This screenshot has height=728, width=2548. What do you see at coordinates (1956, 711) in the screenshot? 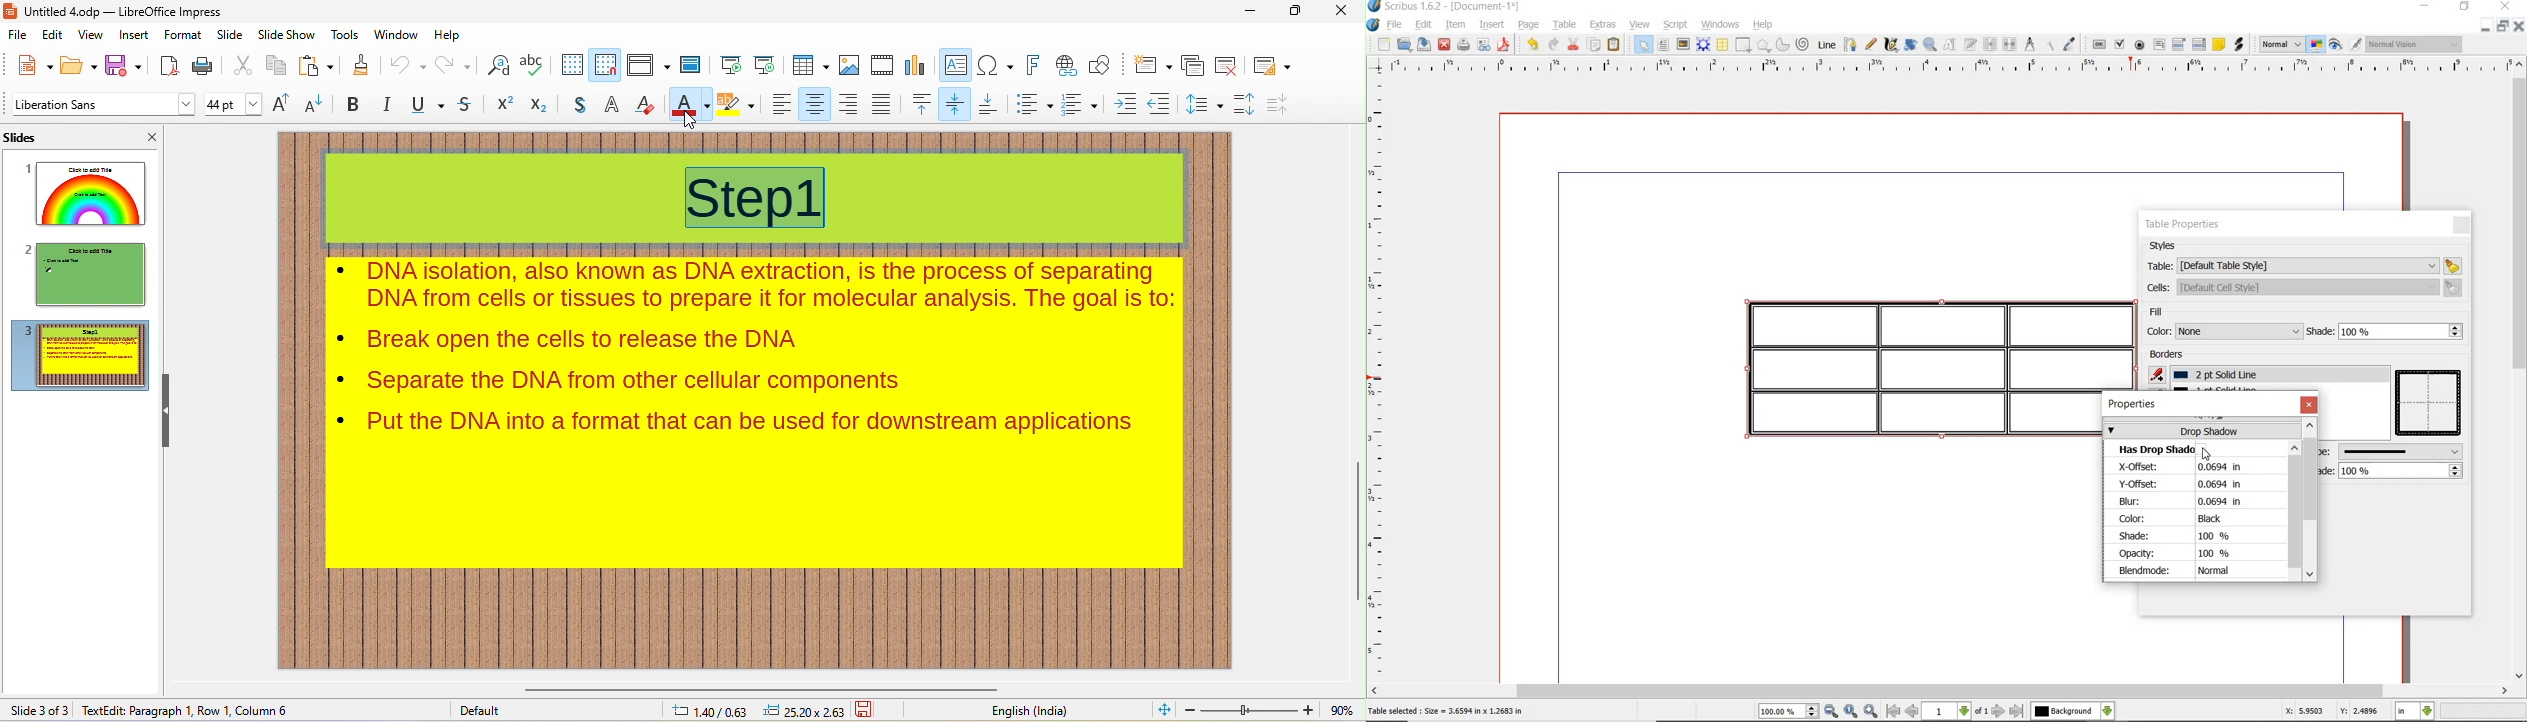
I see `select current page` at bounding box center [1956, 711].